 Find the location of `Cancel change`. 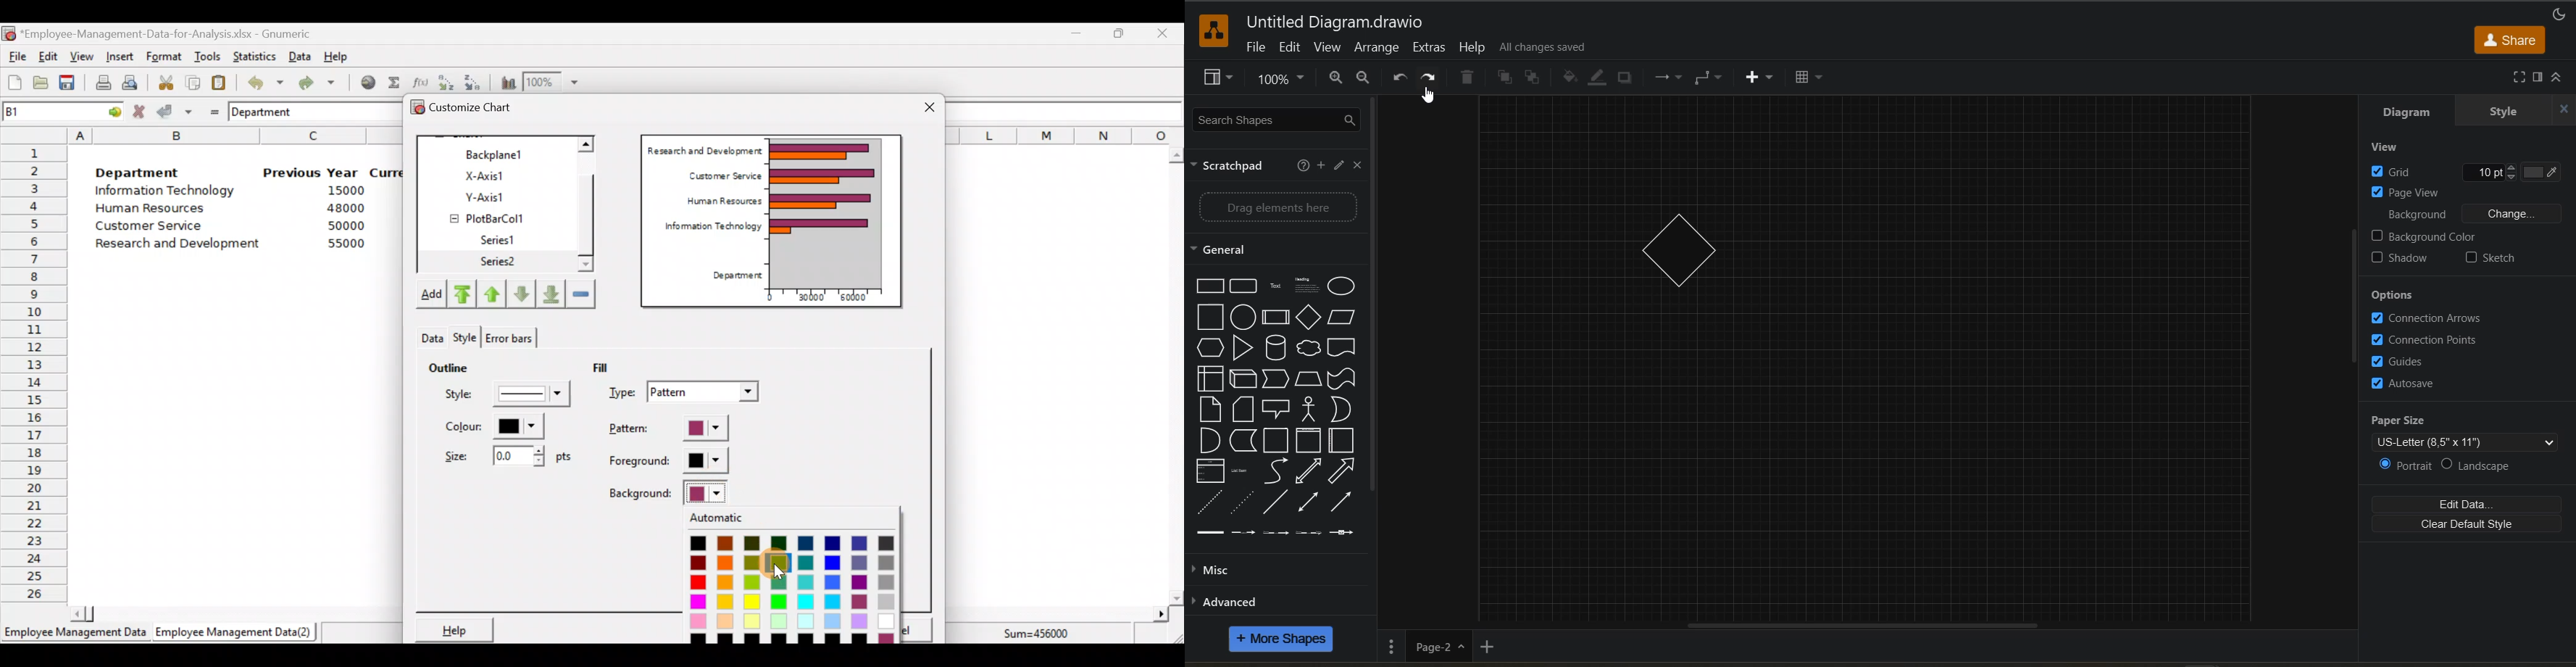

Cancel change is located at coordinates (141, 111).